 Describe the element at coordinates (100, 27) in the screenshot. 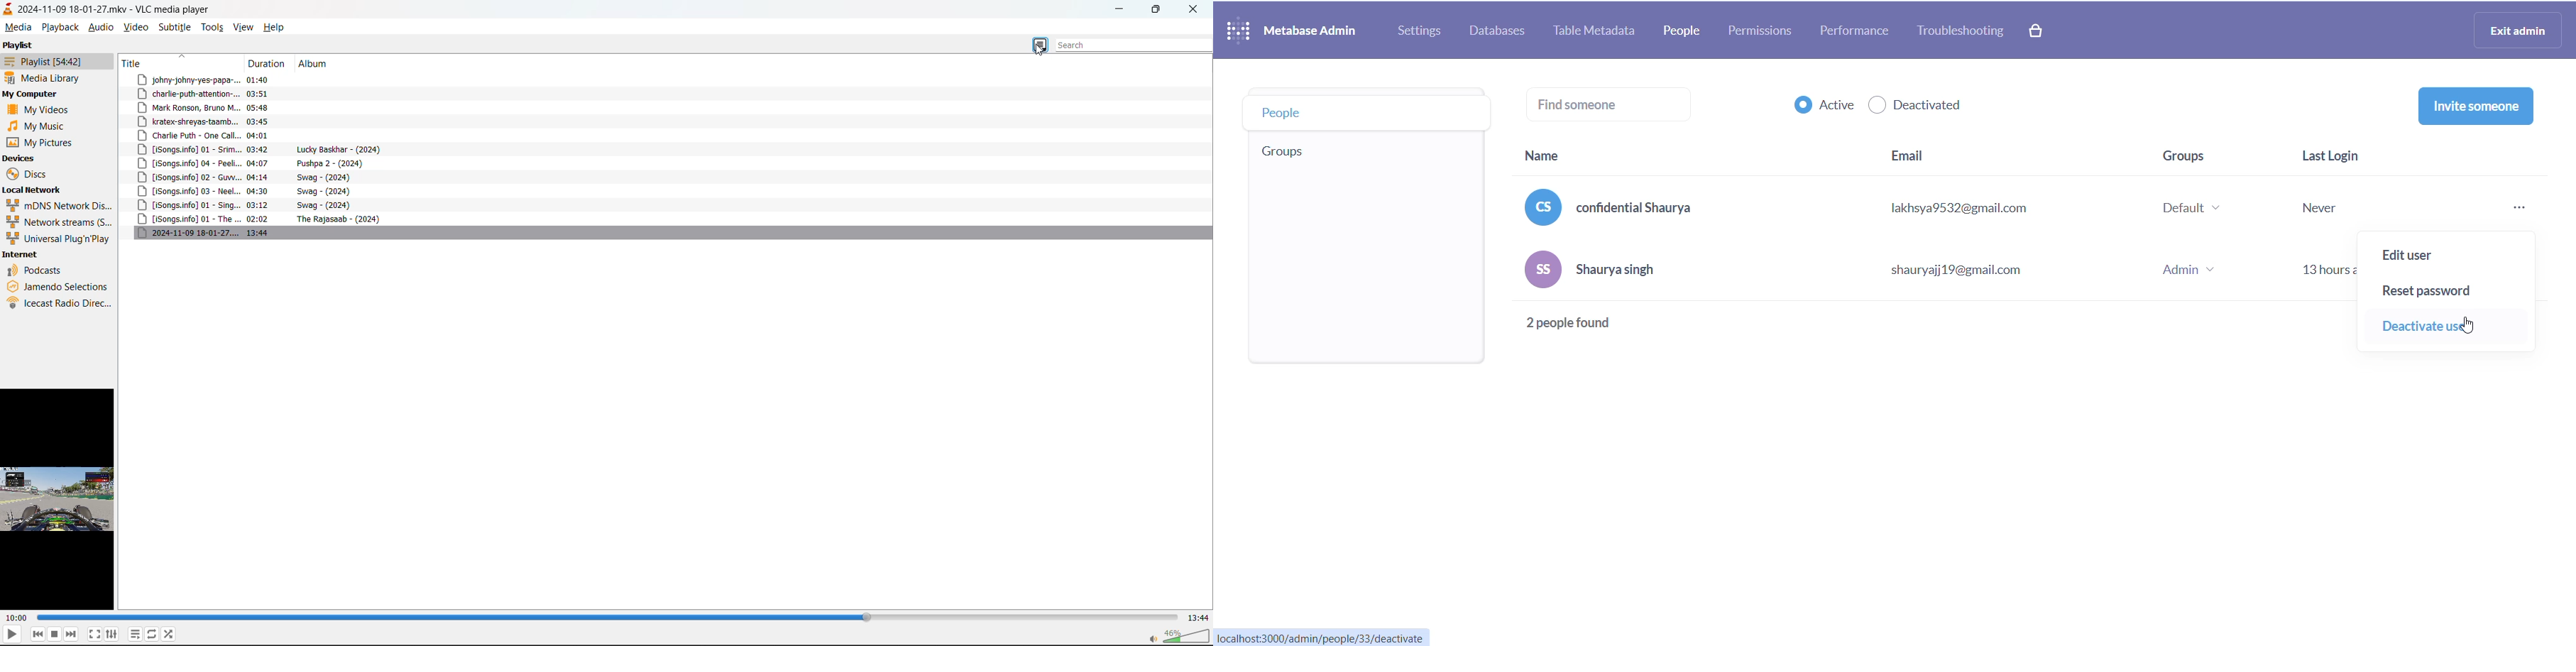

I see `audio` at that location.